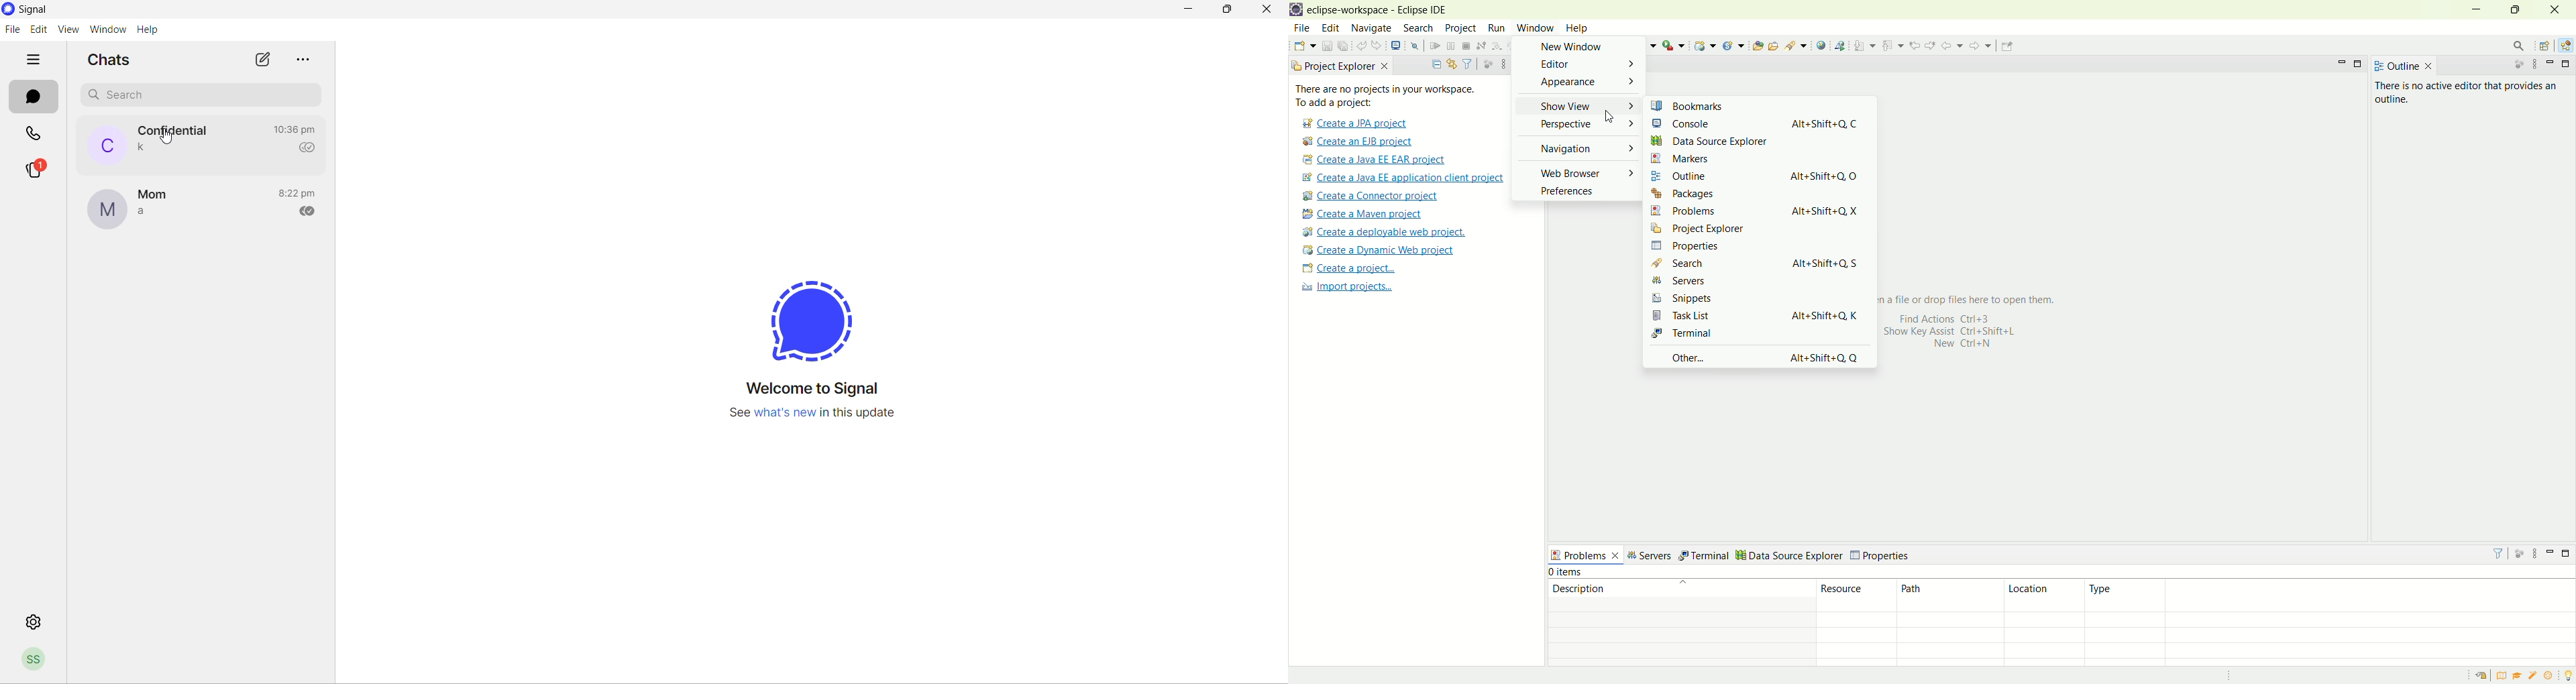 This screenshot has width=2576, height=700. Describe the element at coordinates (1340, 66) in the screenshot. I see `project explorer` at that location.